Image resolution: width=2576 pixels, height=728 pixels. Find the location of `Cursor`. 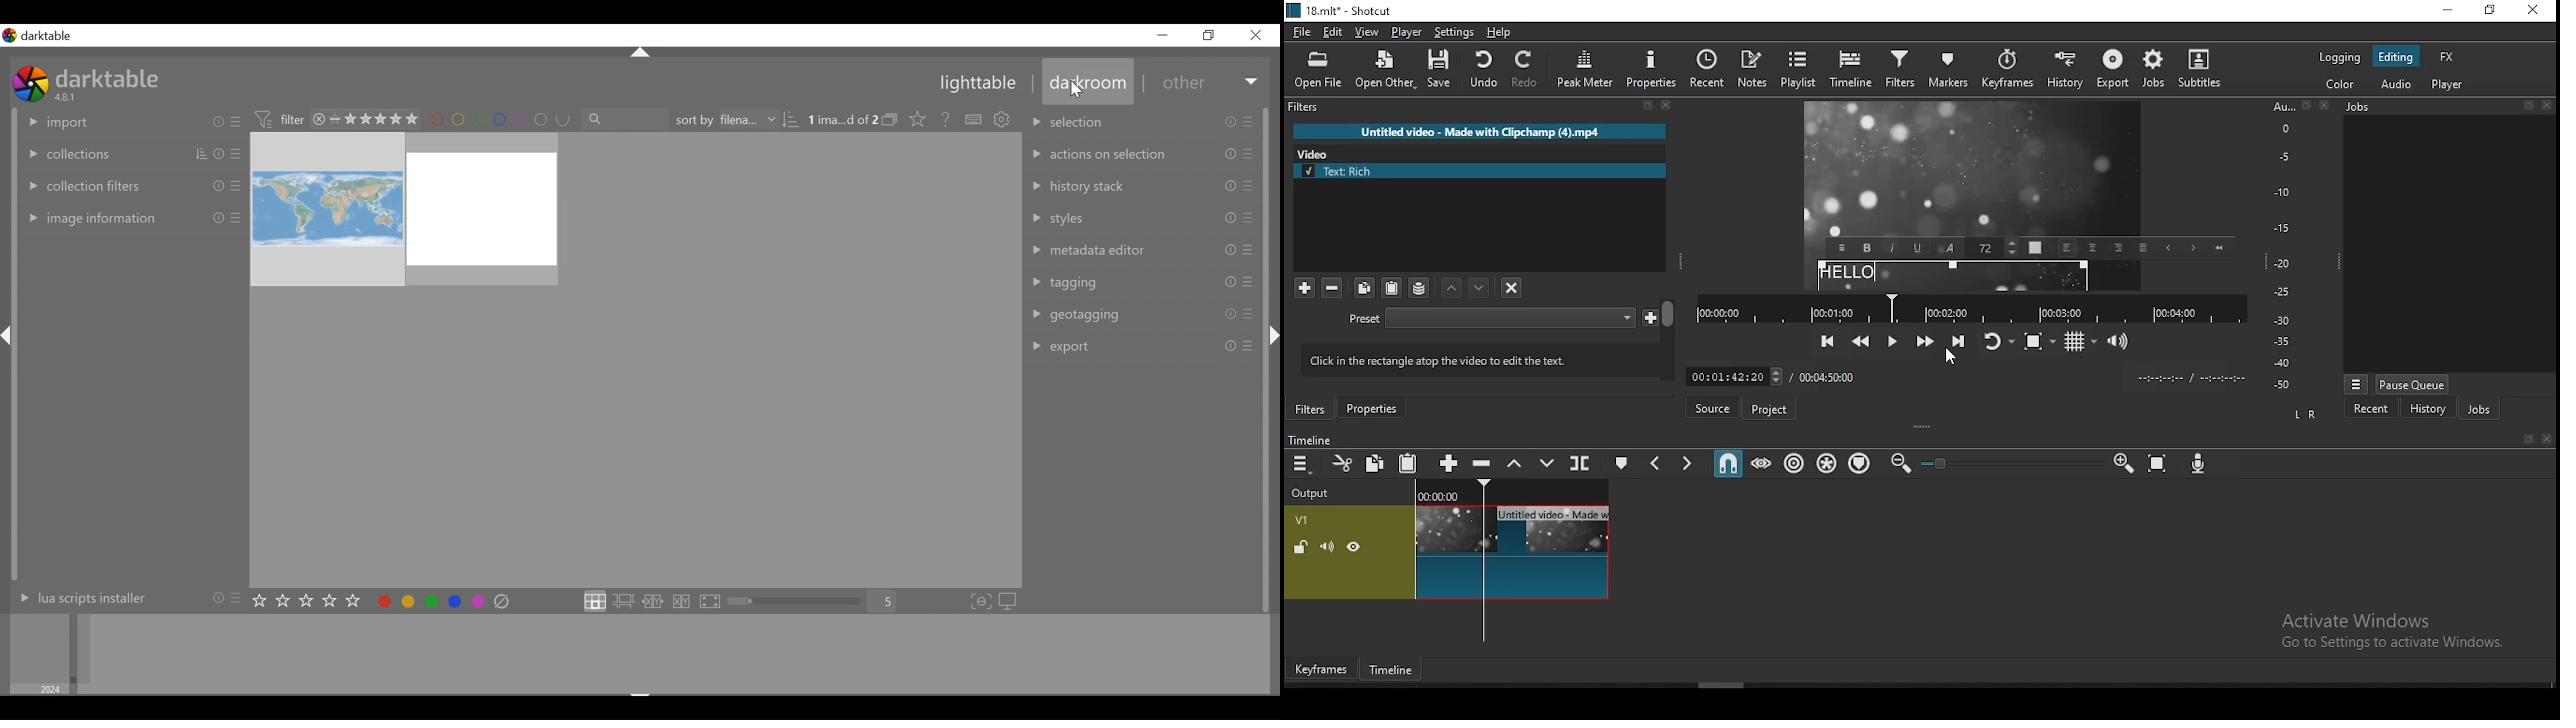

Cursor is located at coordinates (1079, 91).